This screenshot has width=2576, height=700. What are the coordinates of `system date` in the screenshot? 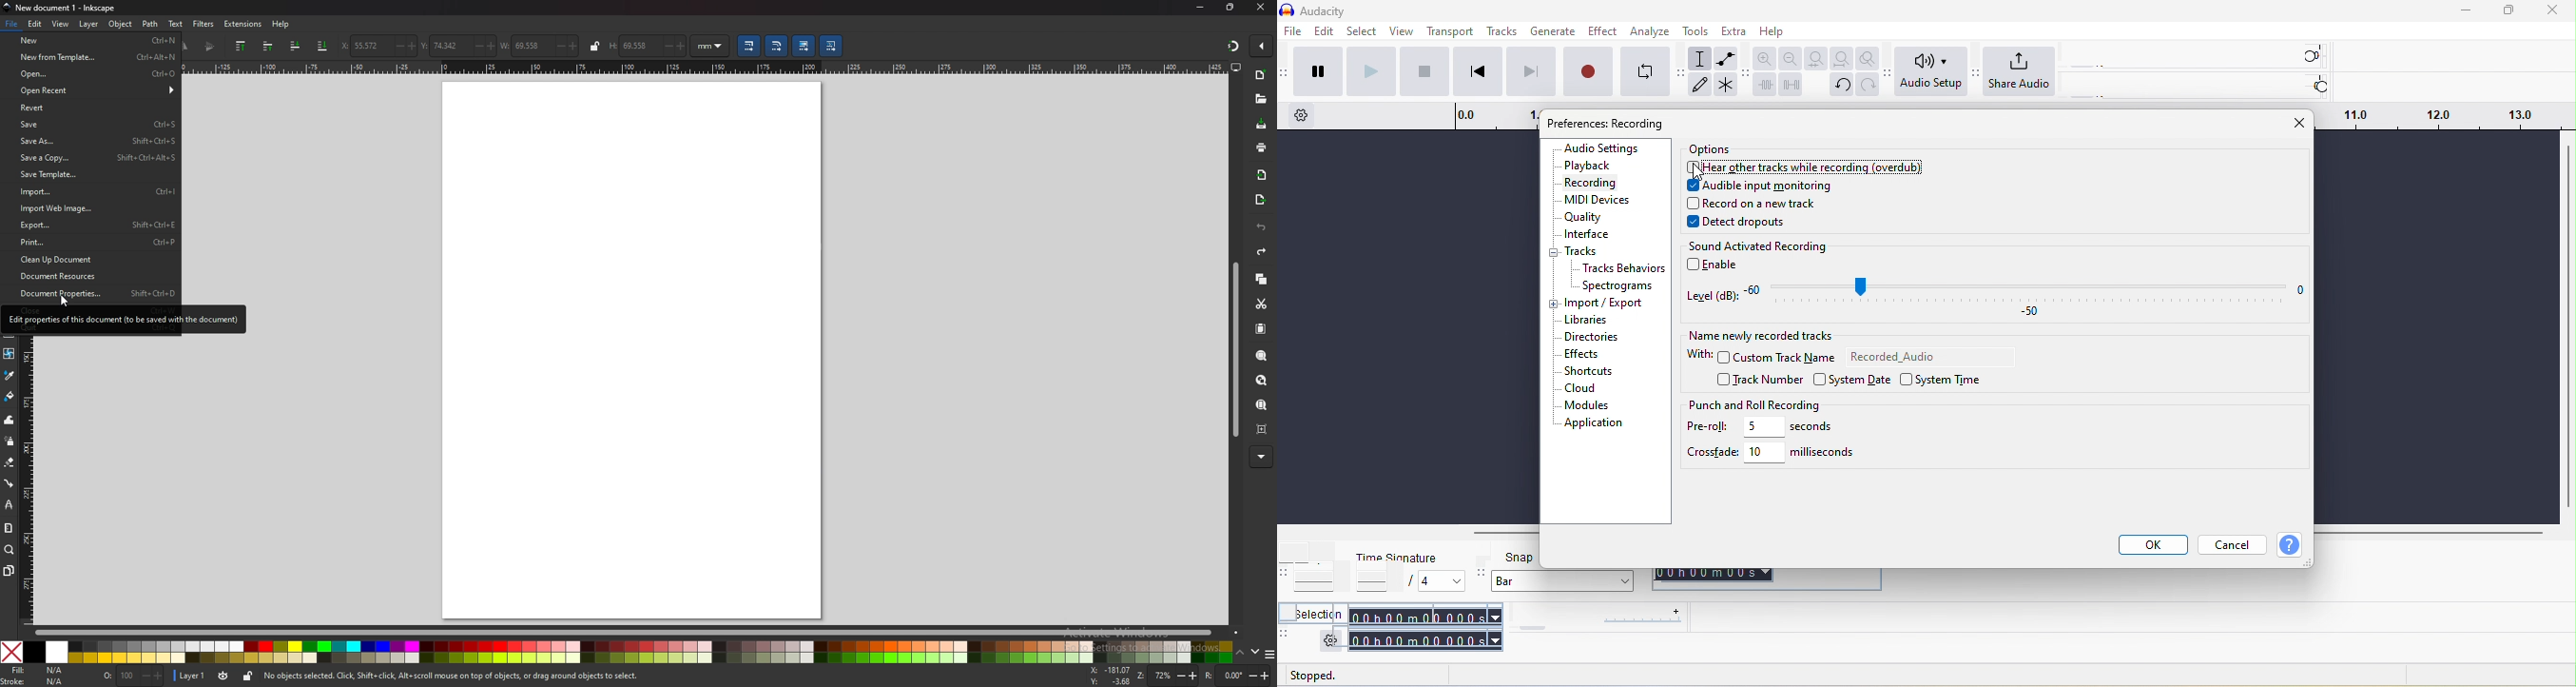 It's located at (1850, 380).